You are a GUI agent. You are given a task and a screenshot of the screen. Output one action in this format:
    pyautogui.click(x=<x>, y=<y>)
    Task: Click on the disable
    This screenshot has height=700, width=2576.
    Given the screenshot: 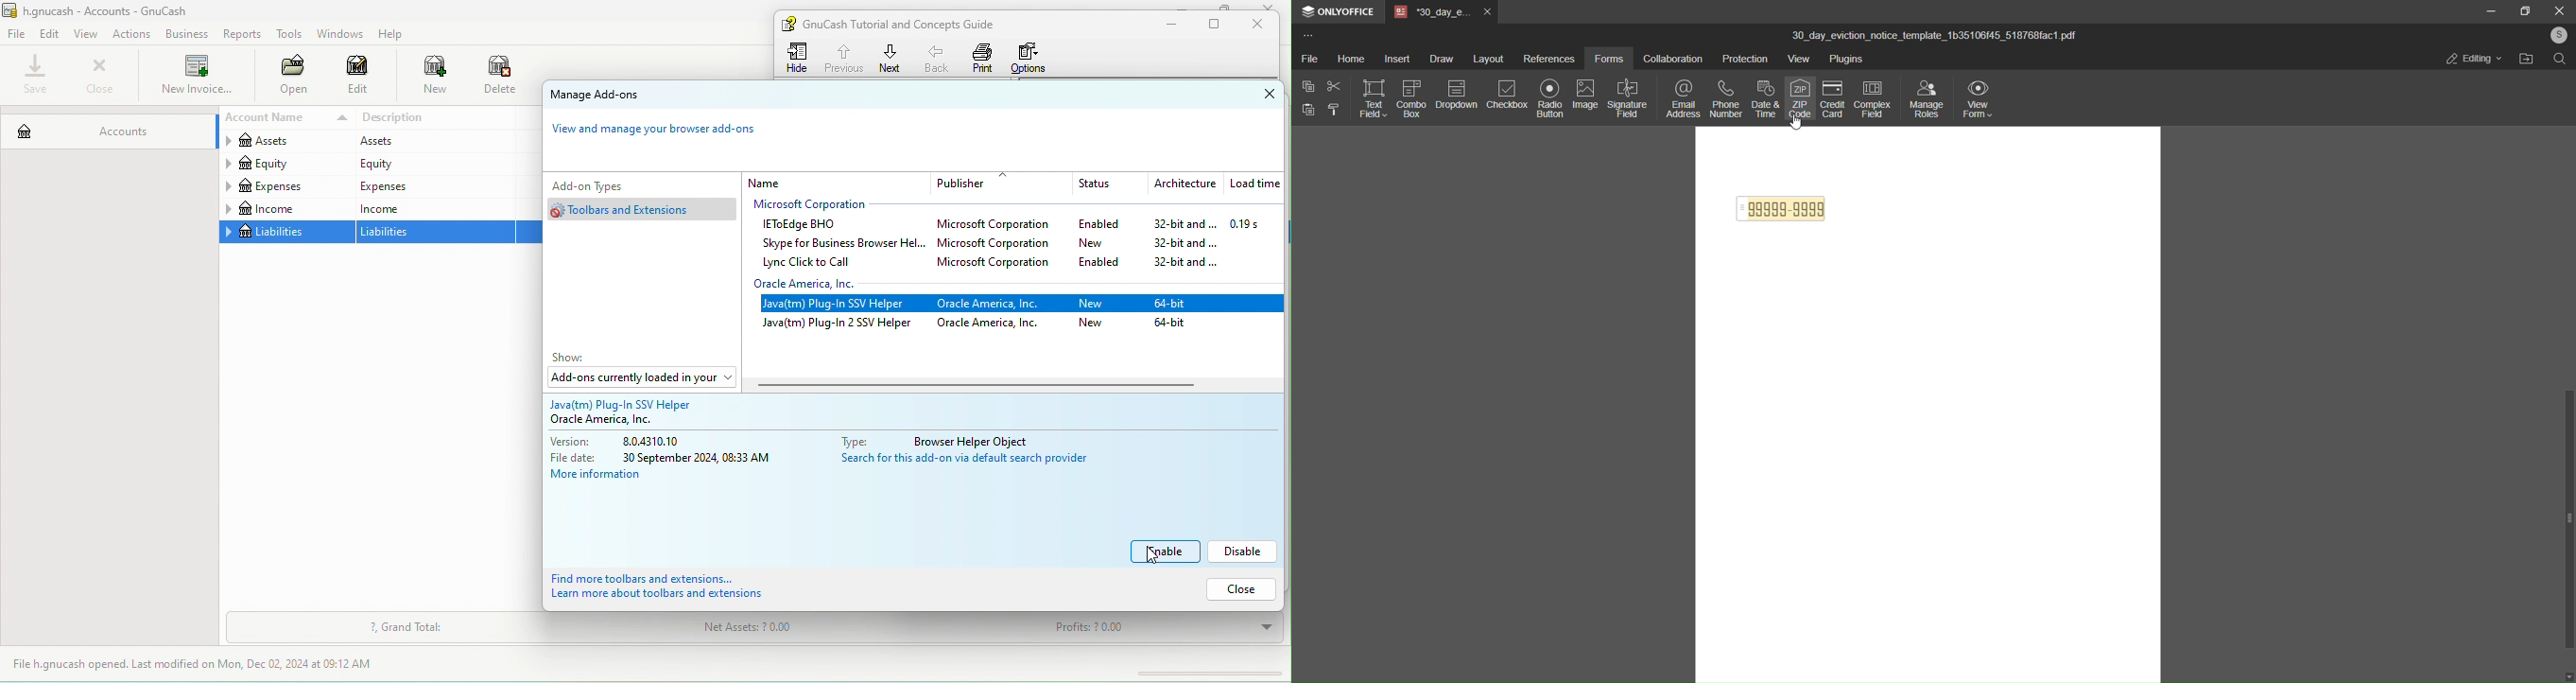 What is the action you would take?
    pyautogui.click(x=1244, y=552)
    